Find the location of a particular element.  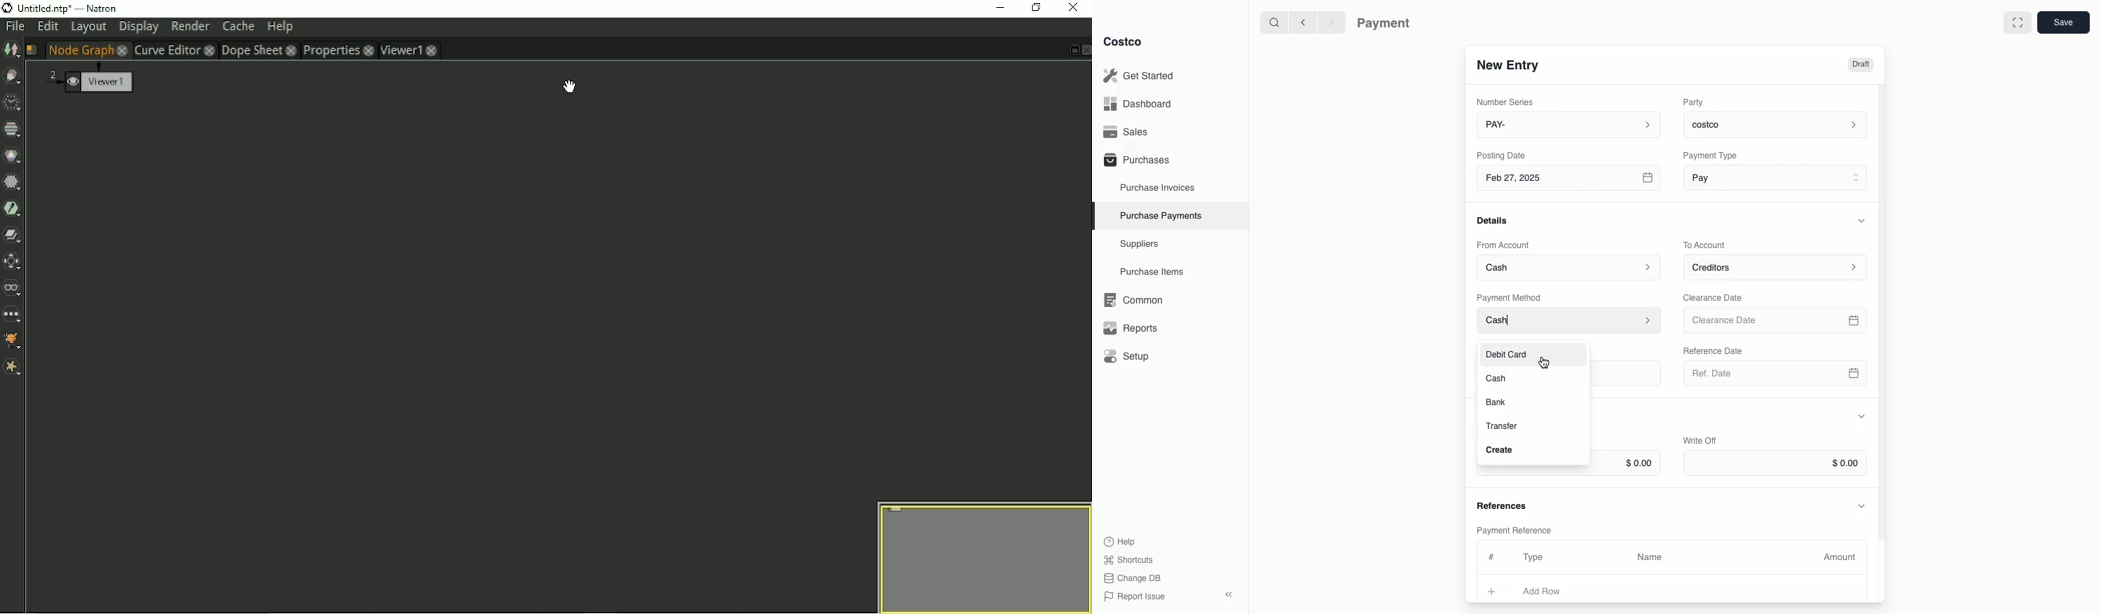

Help is located at coordinates (1119, 540).